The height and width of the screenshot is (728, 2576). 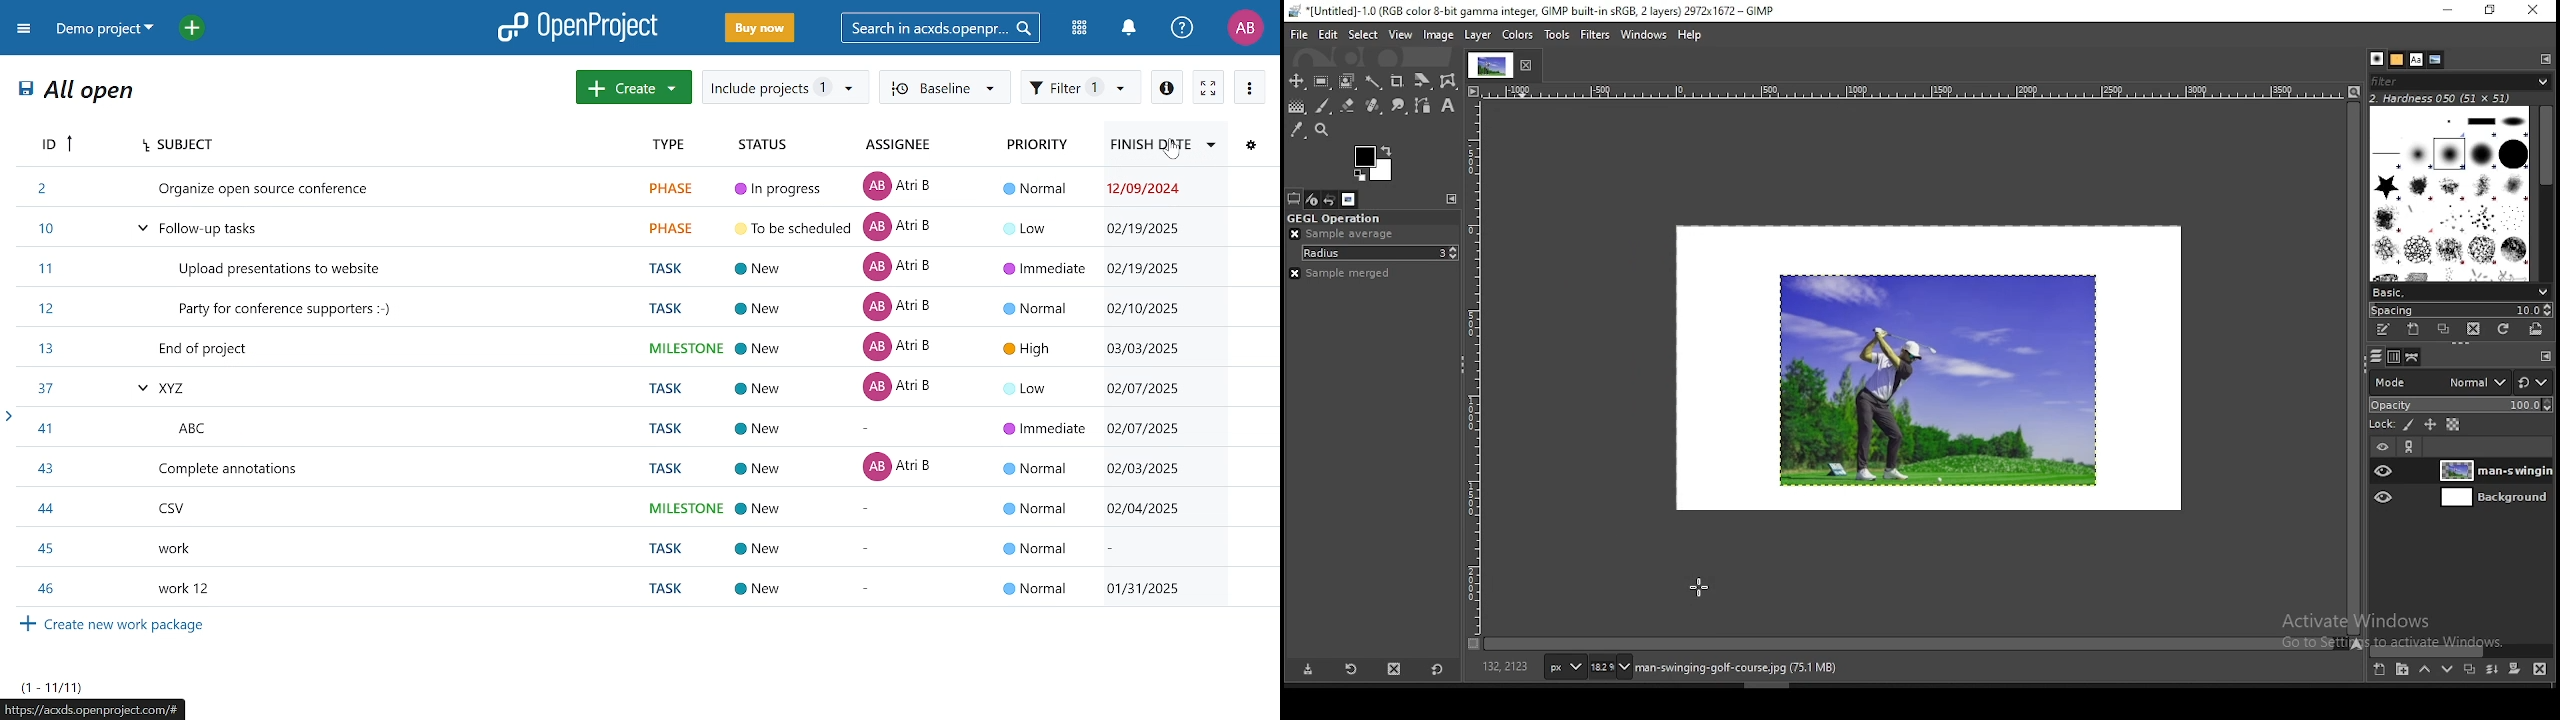 I want to click on move layer on step down, so click(x=2447, y=669).